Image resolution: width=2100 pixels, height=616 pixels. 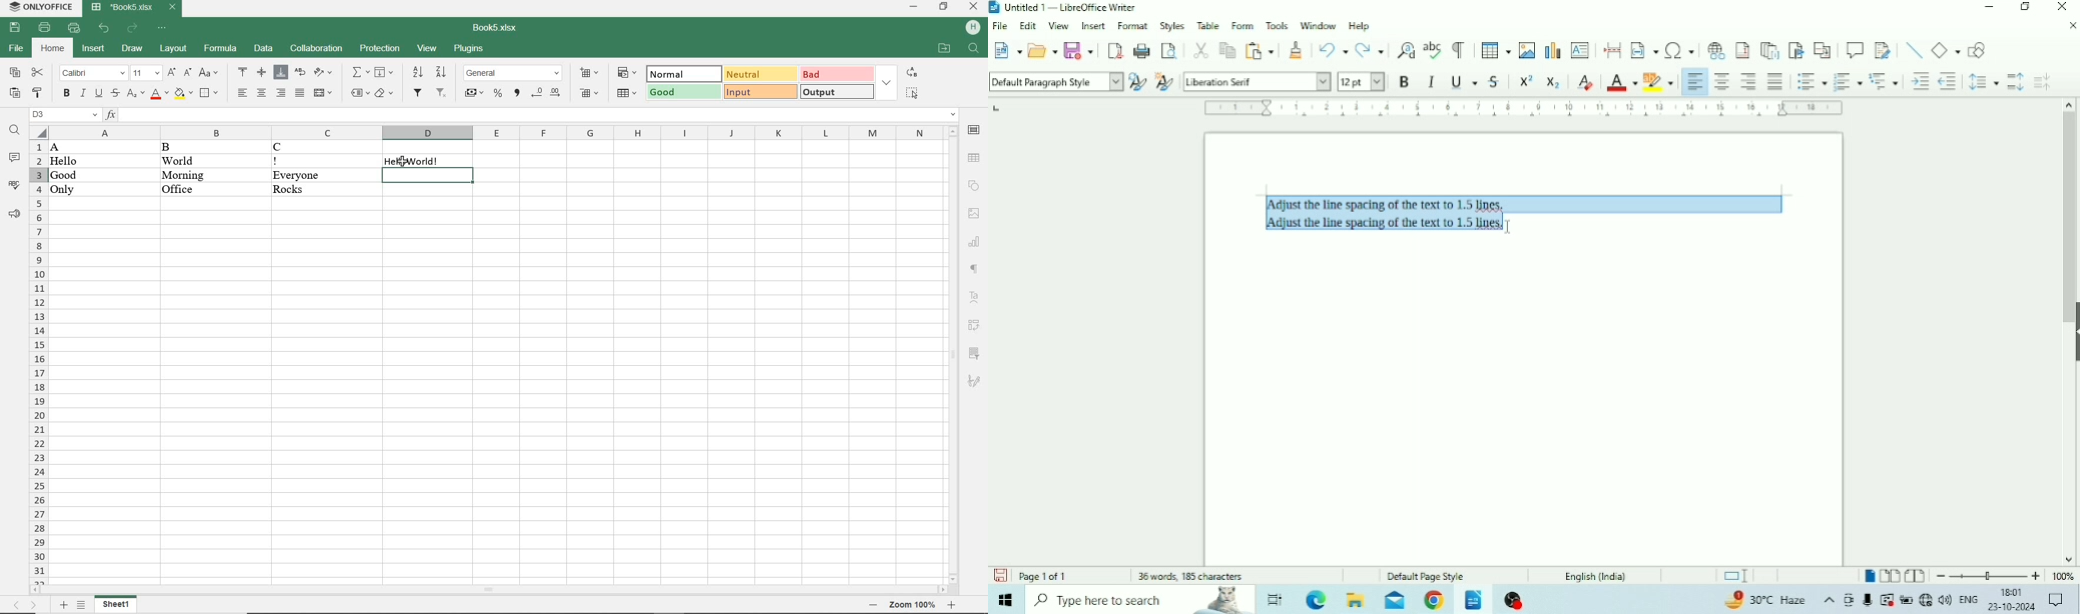 I want to click on DELETE CELLS, so click(x=589, y=94).